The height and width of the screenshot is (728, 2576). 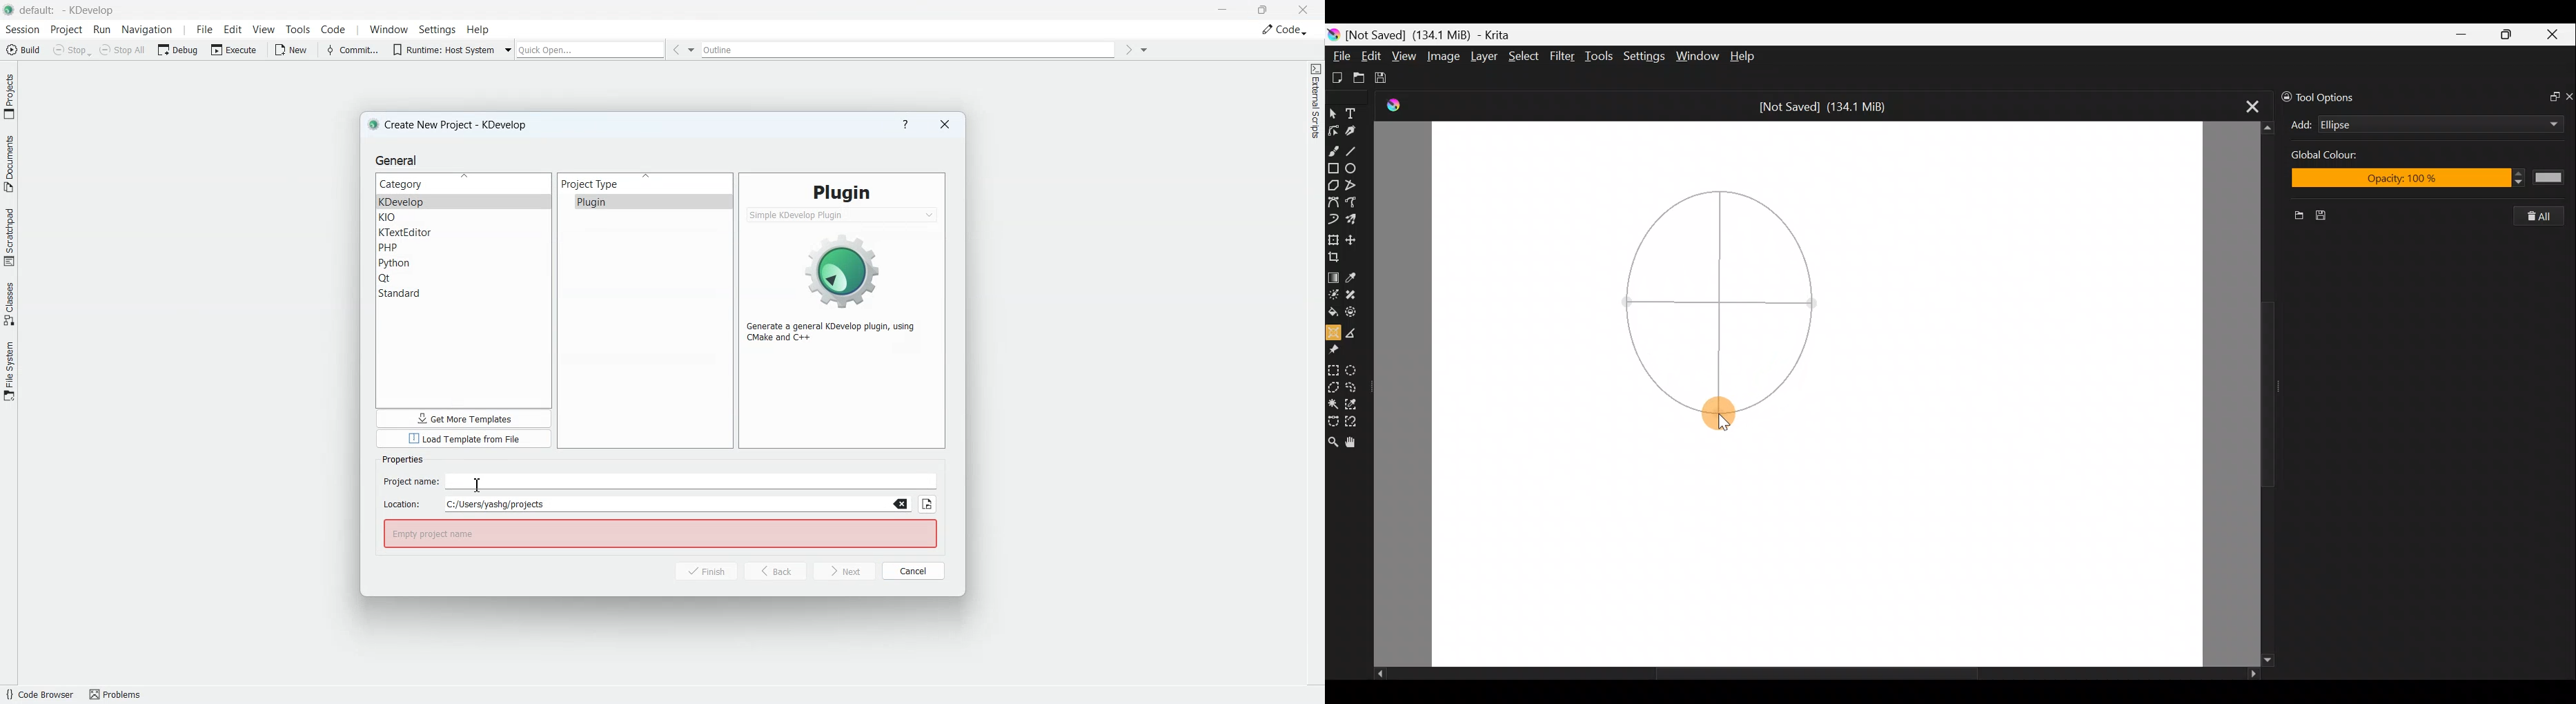 I want to click on Smart patch tool, so click(x=1357, y=297).